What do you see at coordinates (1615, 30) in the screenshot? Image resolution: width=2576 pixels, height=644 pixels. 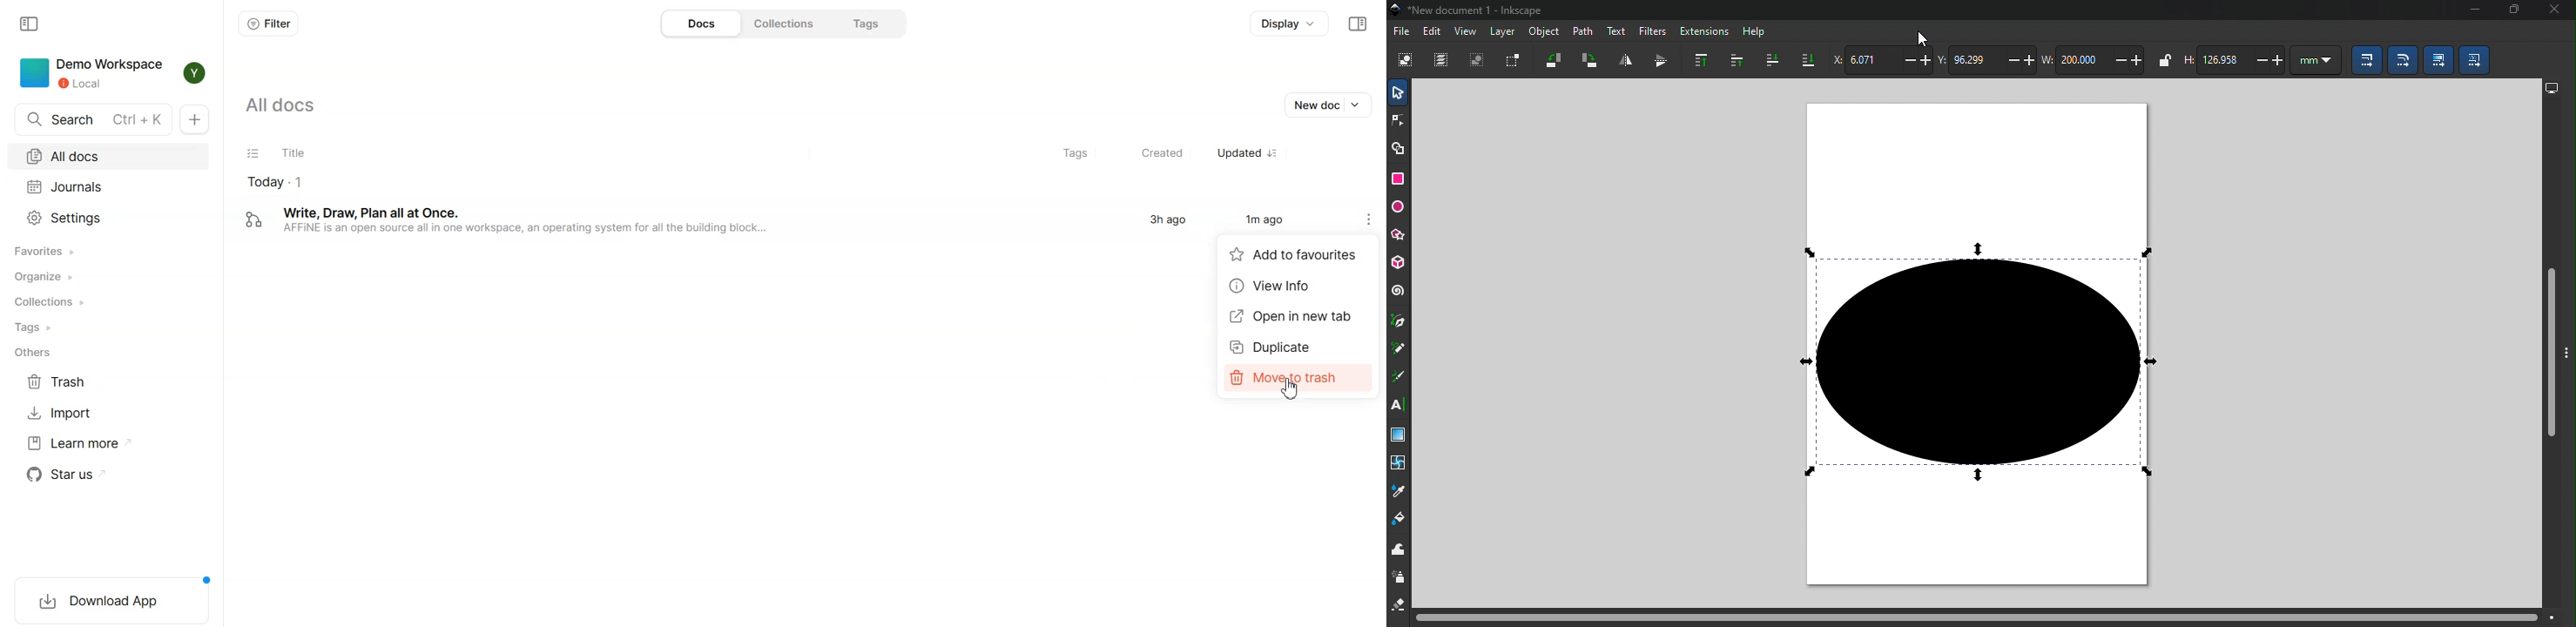 I see `Text` at bounding box center [1615, 30].